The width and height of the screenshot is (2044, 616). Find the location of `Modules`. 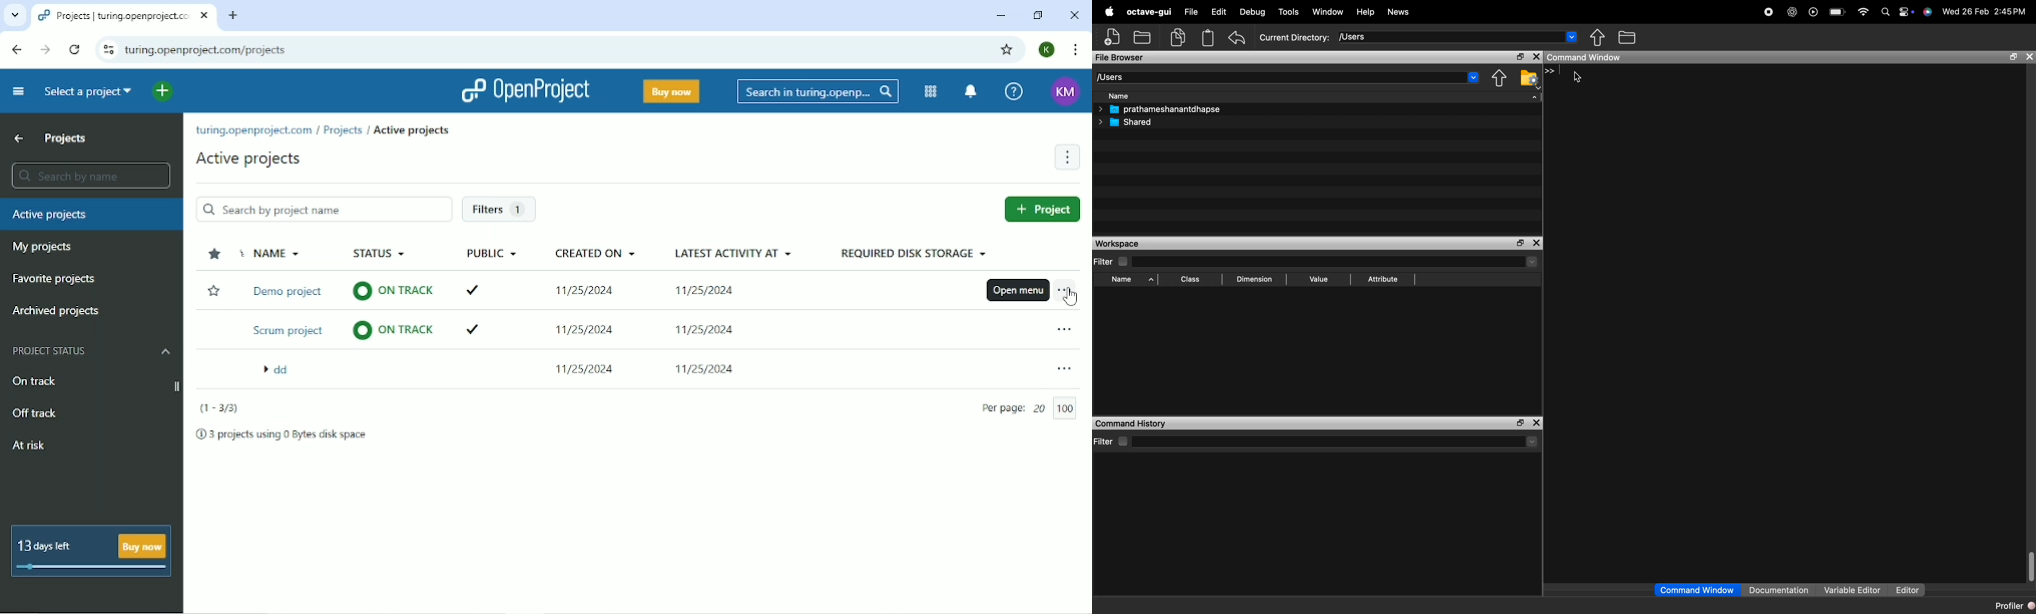

Modules is located at coordinates (931, 91).